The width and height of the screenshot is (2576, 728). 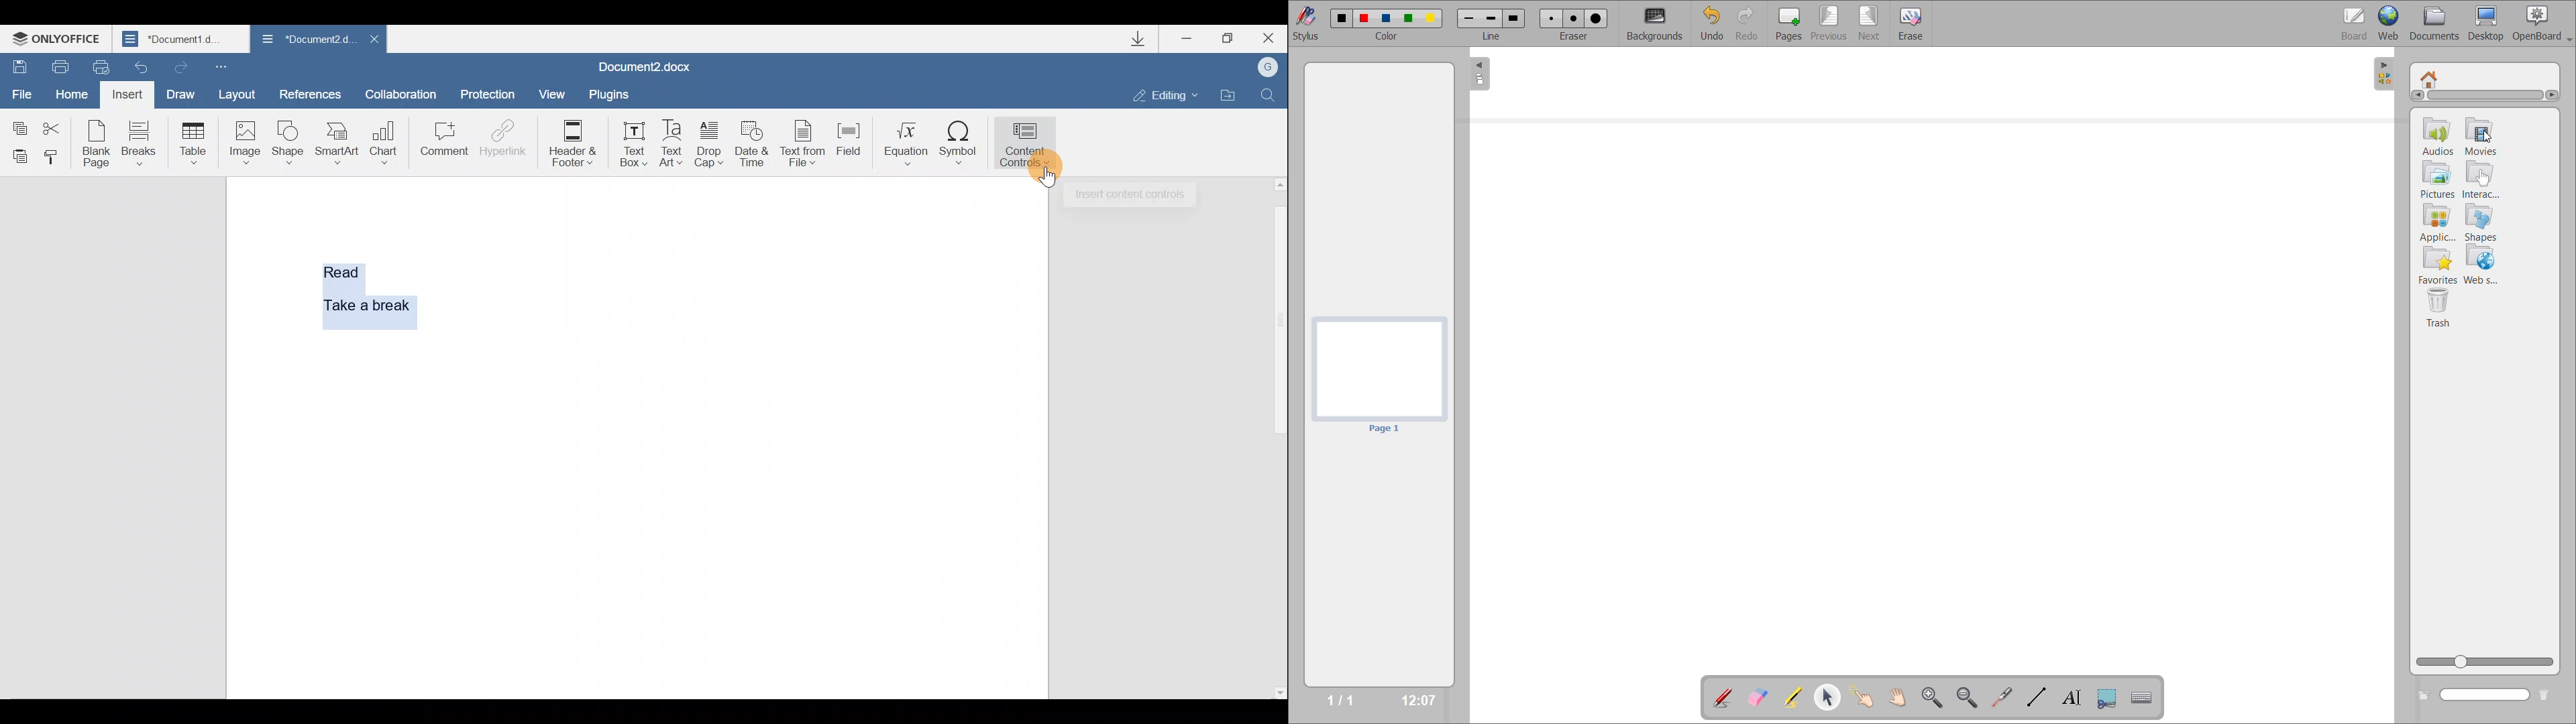 What do you see at coordinates (140, 142) in the screenshot?
I see `Breaks` at bounding box center [140, 142].